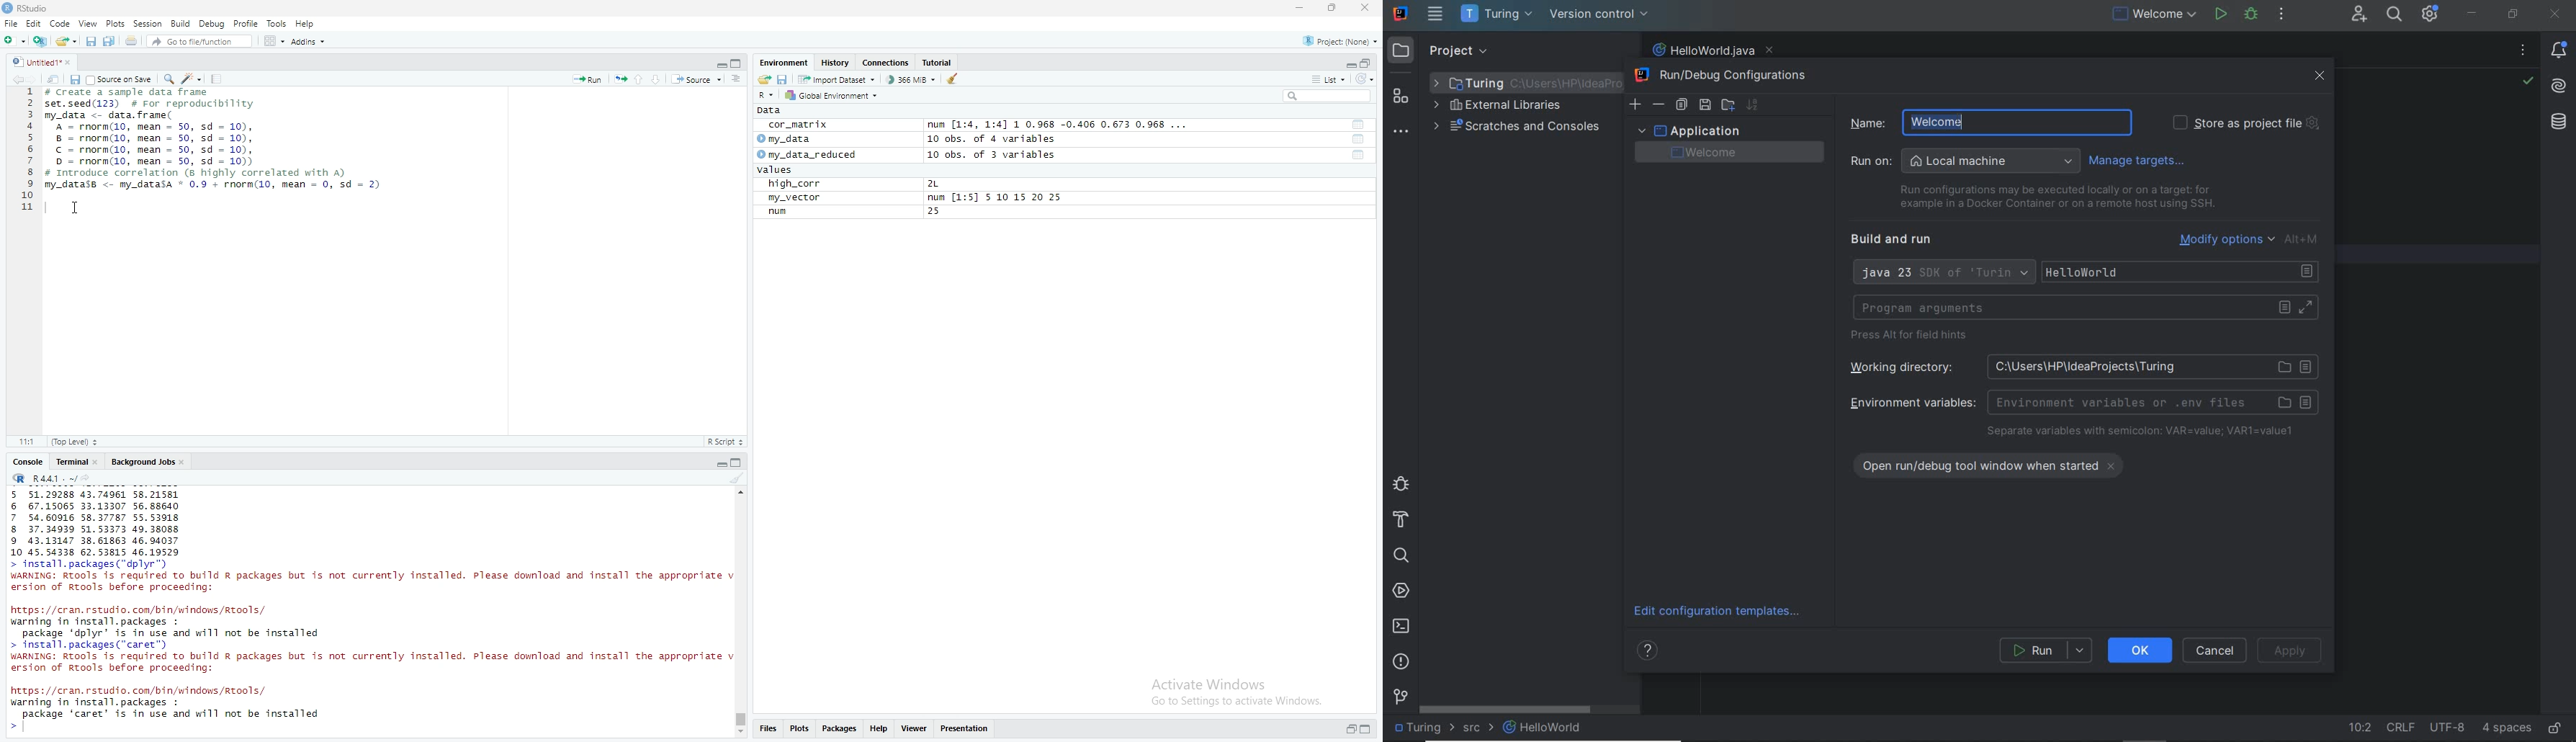  I want to click on cor_matrix num [1:4, 1:4] 1 0.968 -0.406 0.673 0.968 ..., so click(982, 125).